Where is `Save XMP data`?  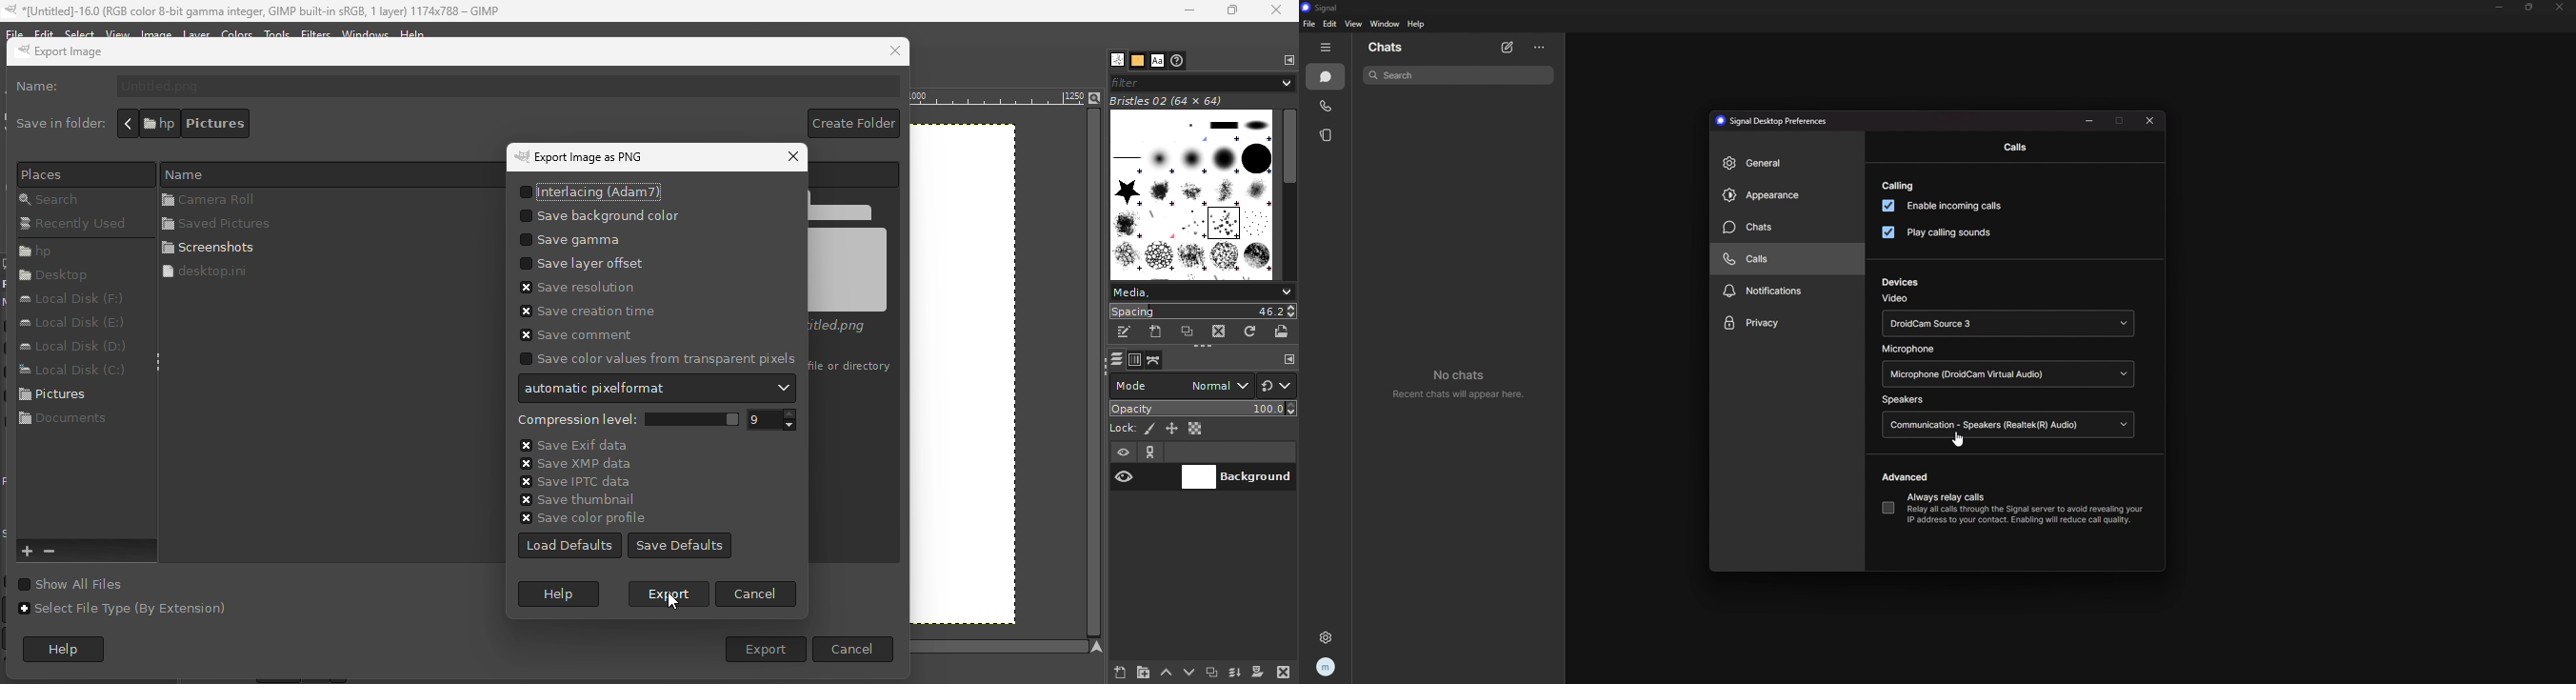 Save XMP data is located at coordinates (569, 461).